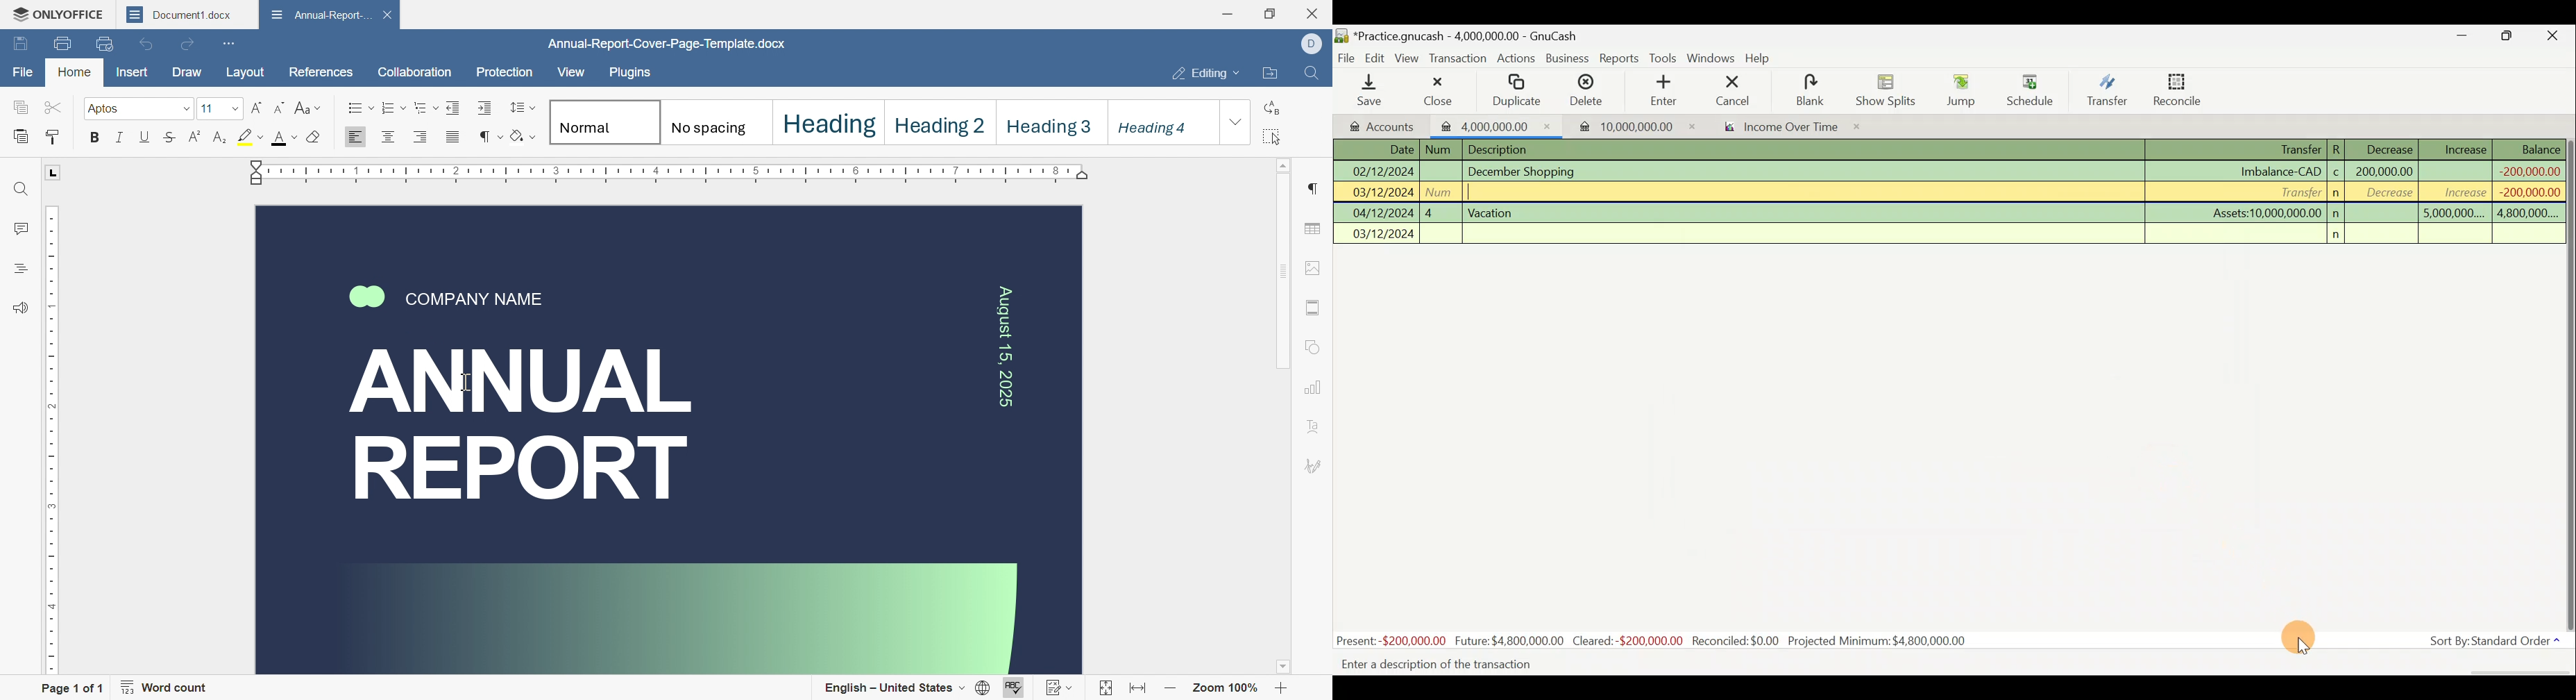  What do you see at coordinates (1015, 688) in the screenshot?
I see `spell checking` at bounding box center [1015, 688].